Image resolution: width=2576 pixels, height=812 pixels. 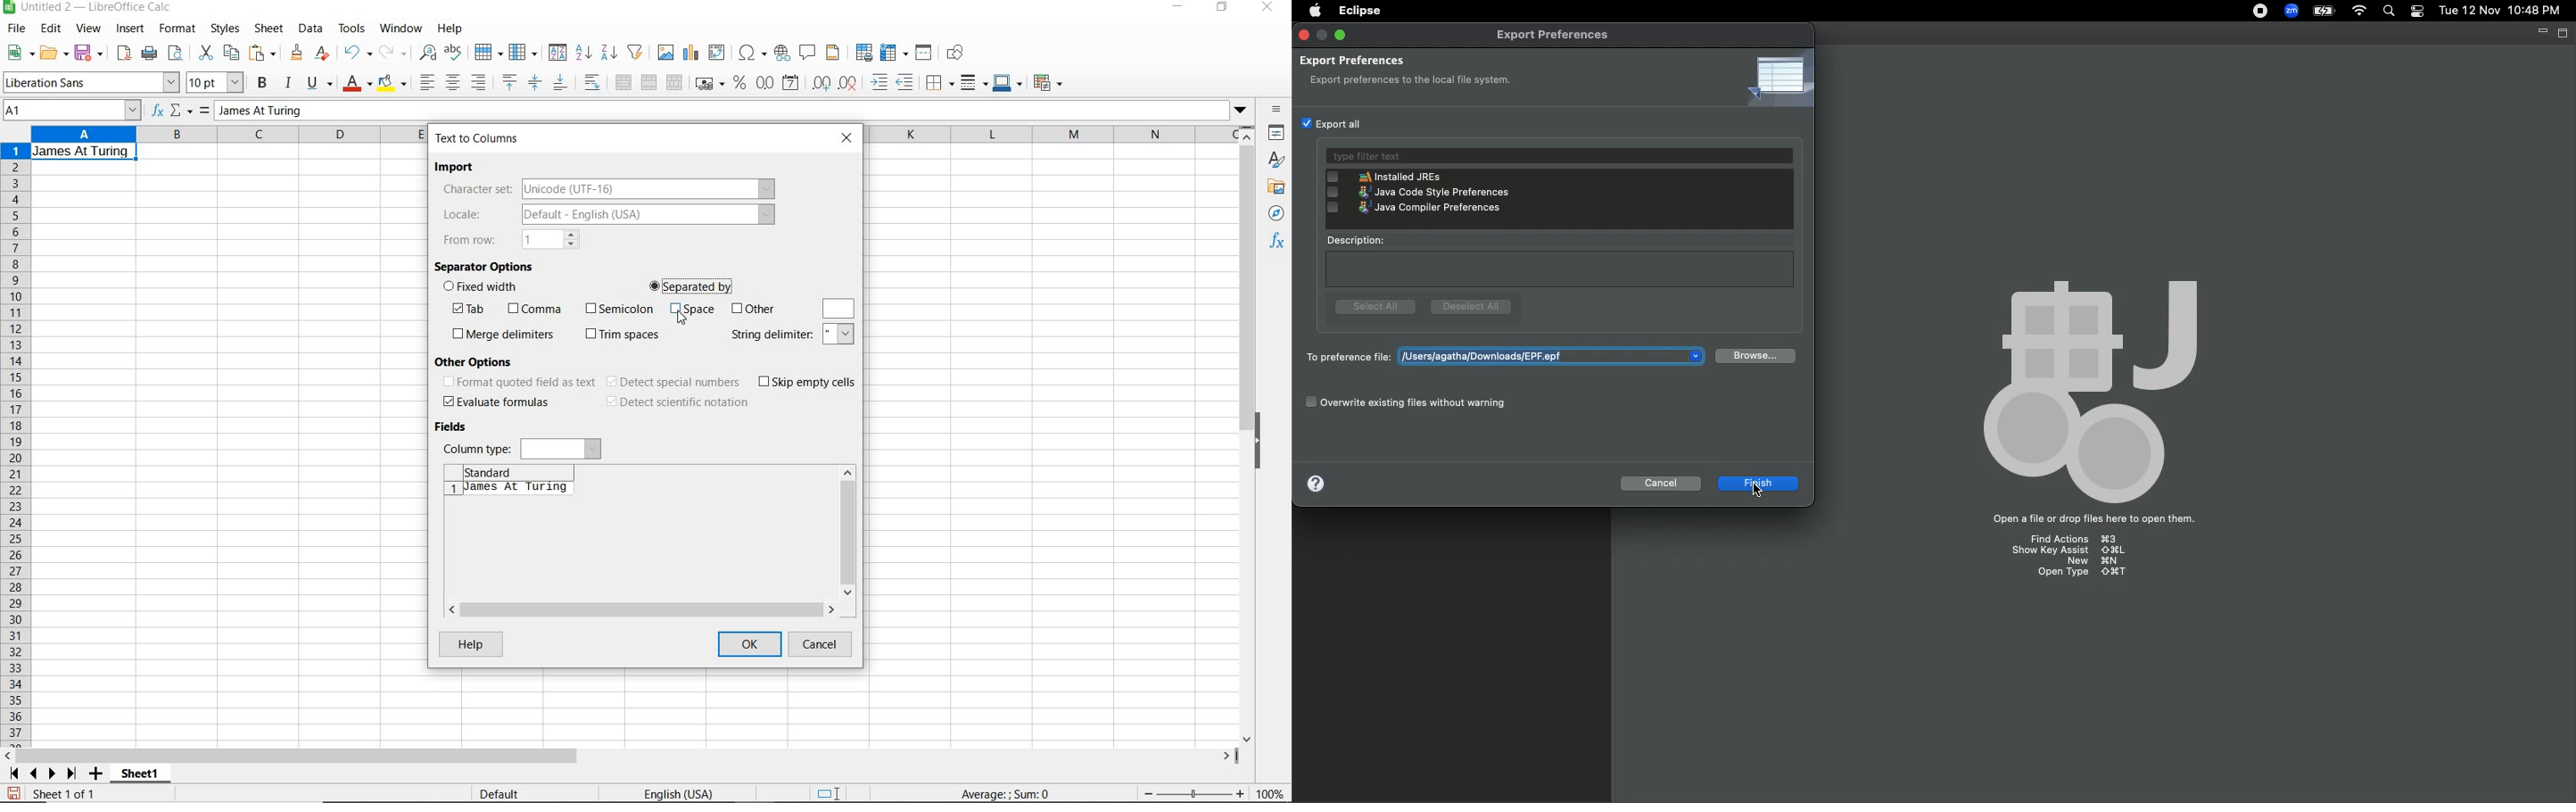 I want to click on export as pdf, so click(x=122, y=53).